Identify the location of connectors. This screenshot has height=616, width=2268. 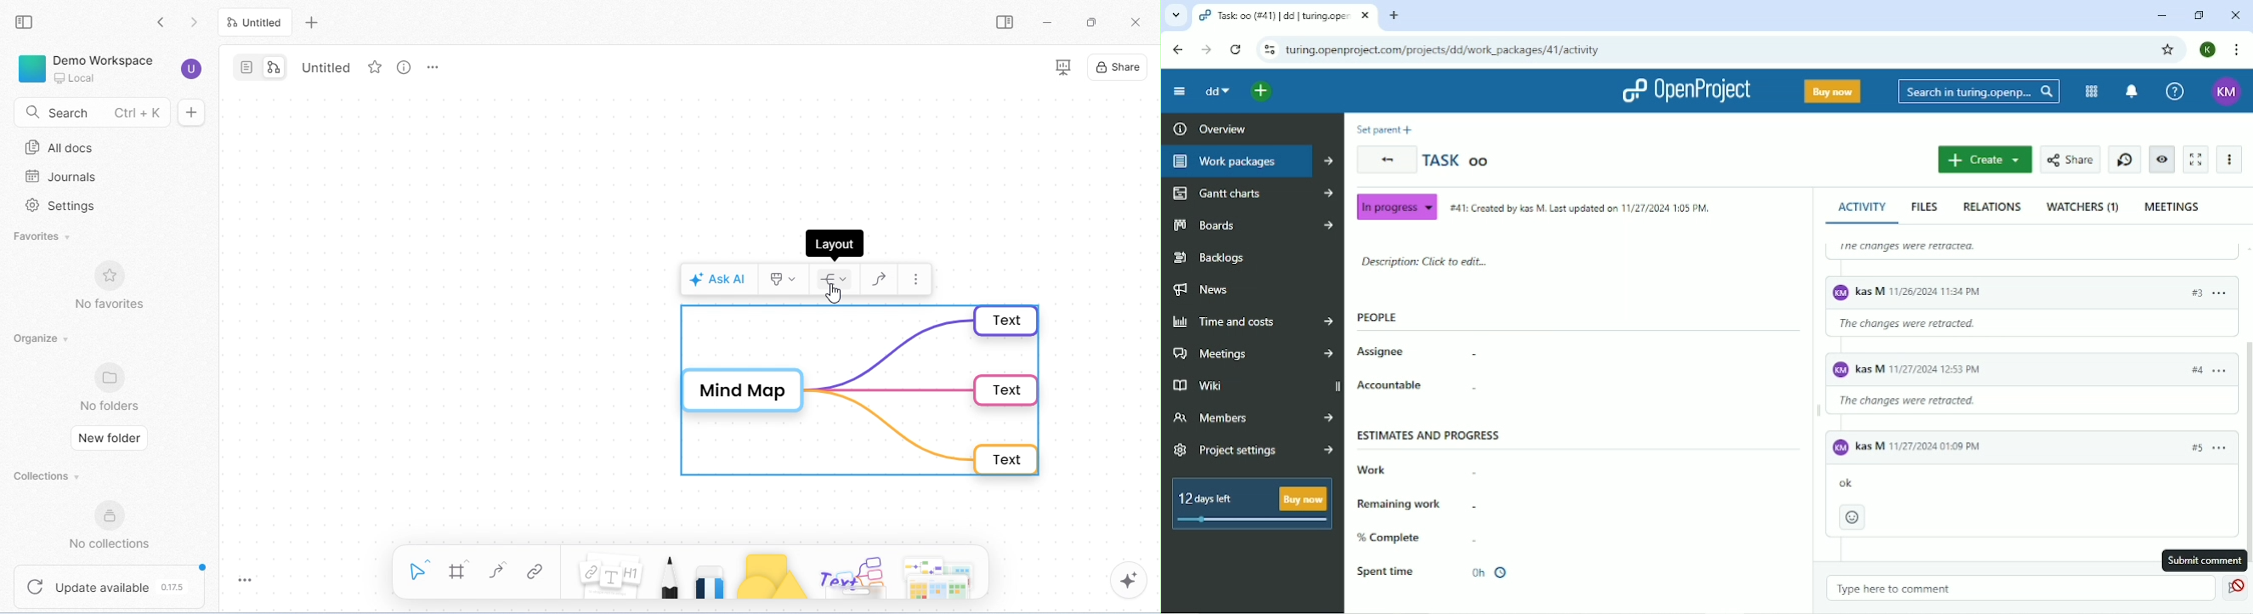
(498, 571).